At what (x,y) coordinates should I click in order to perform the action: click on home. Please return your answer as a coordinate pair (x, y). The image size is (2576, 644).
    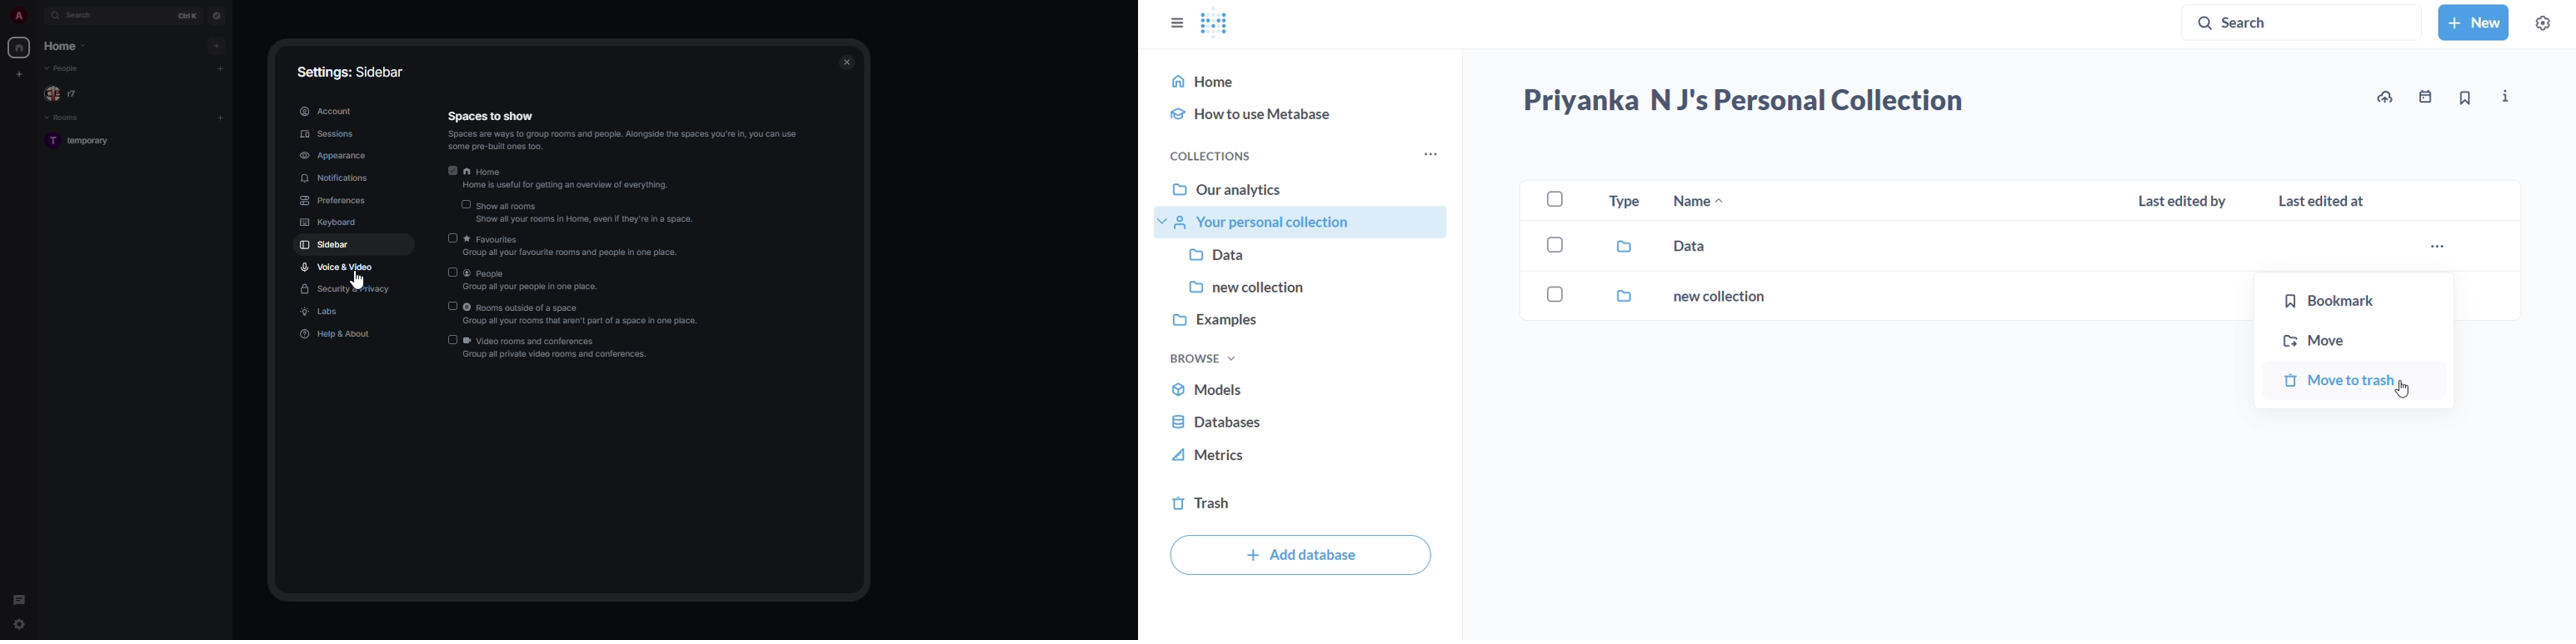
    Looking at the image, I should click on (573, 181).